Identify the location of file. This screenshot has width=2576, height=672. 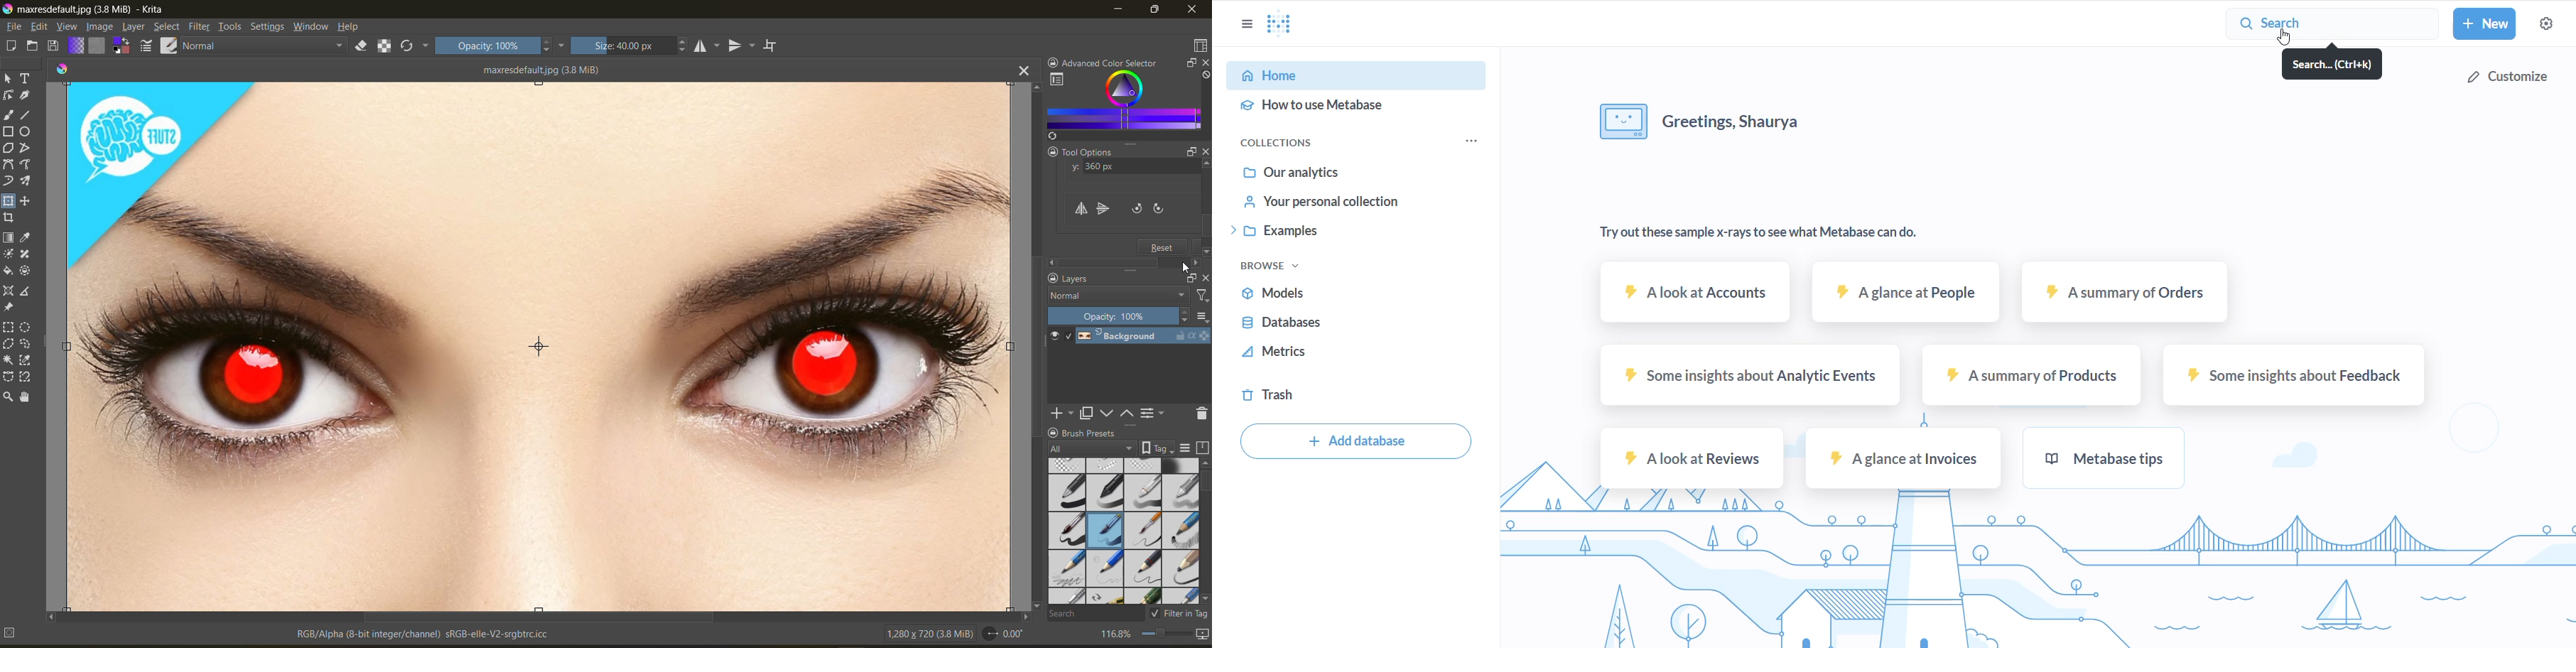
(16, 27).